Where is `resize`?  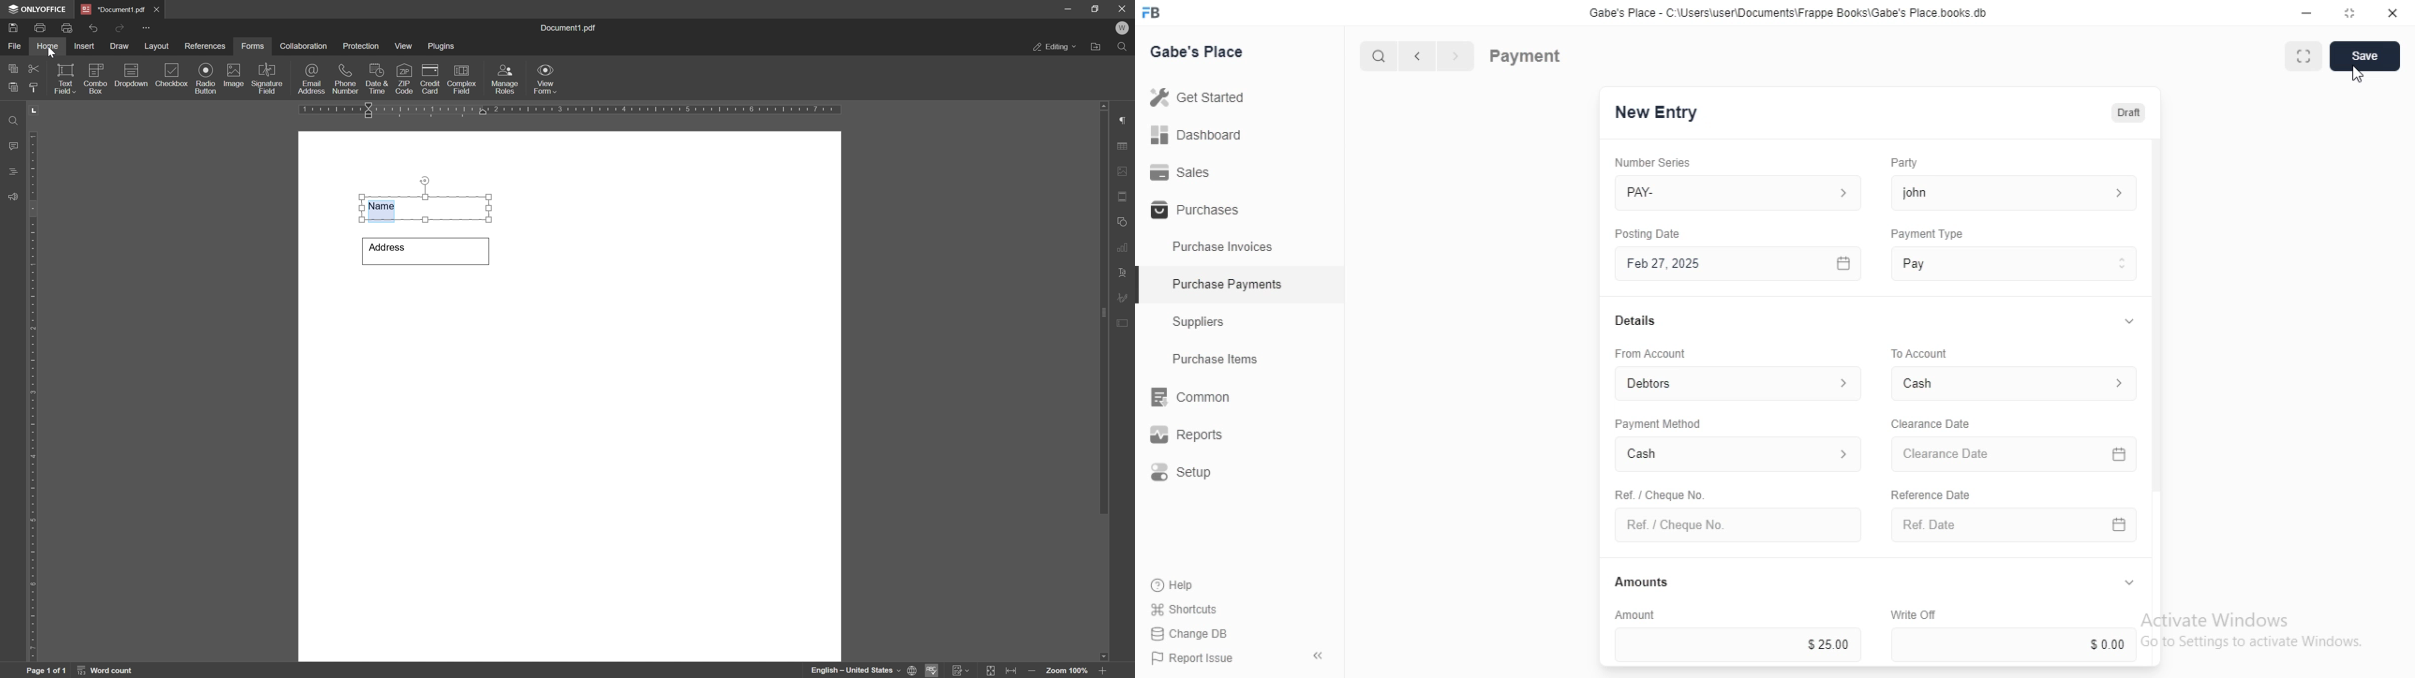 resize is located at coordinates (2348, 13).